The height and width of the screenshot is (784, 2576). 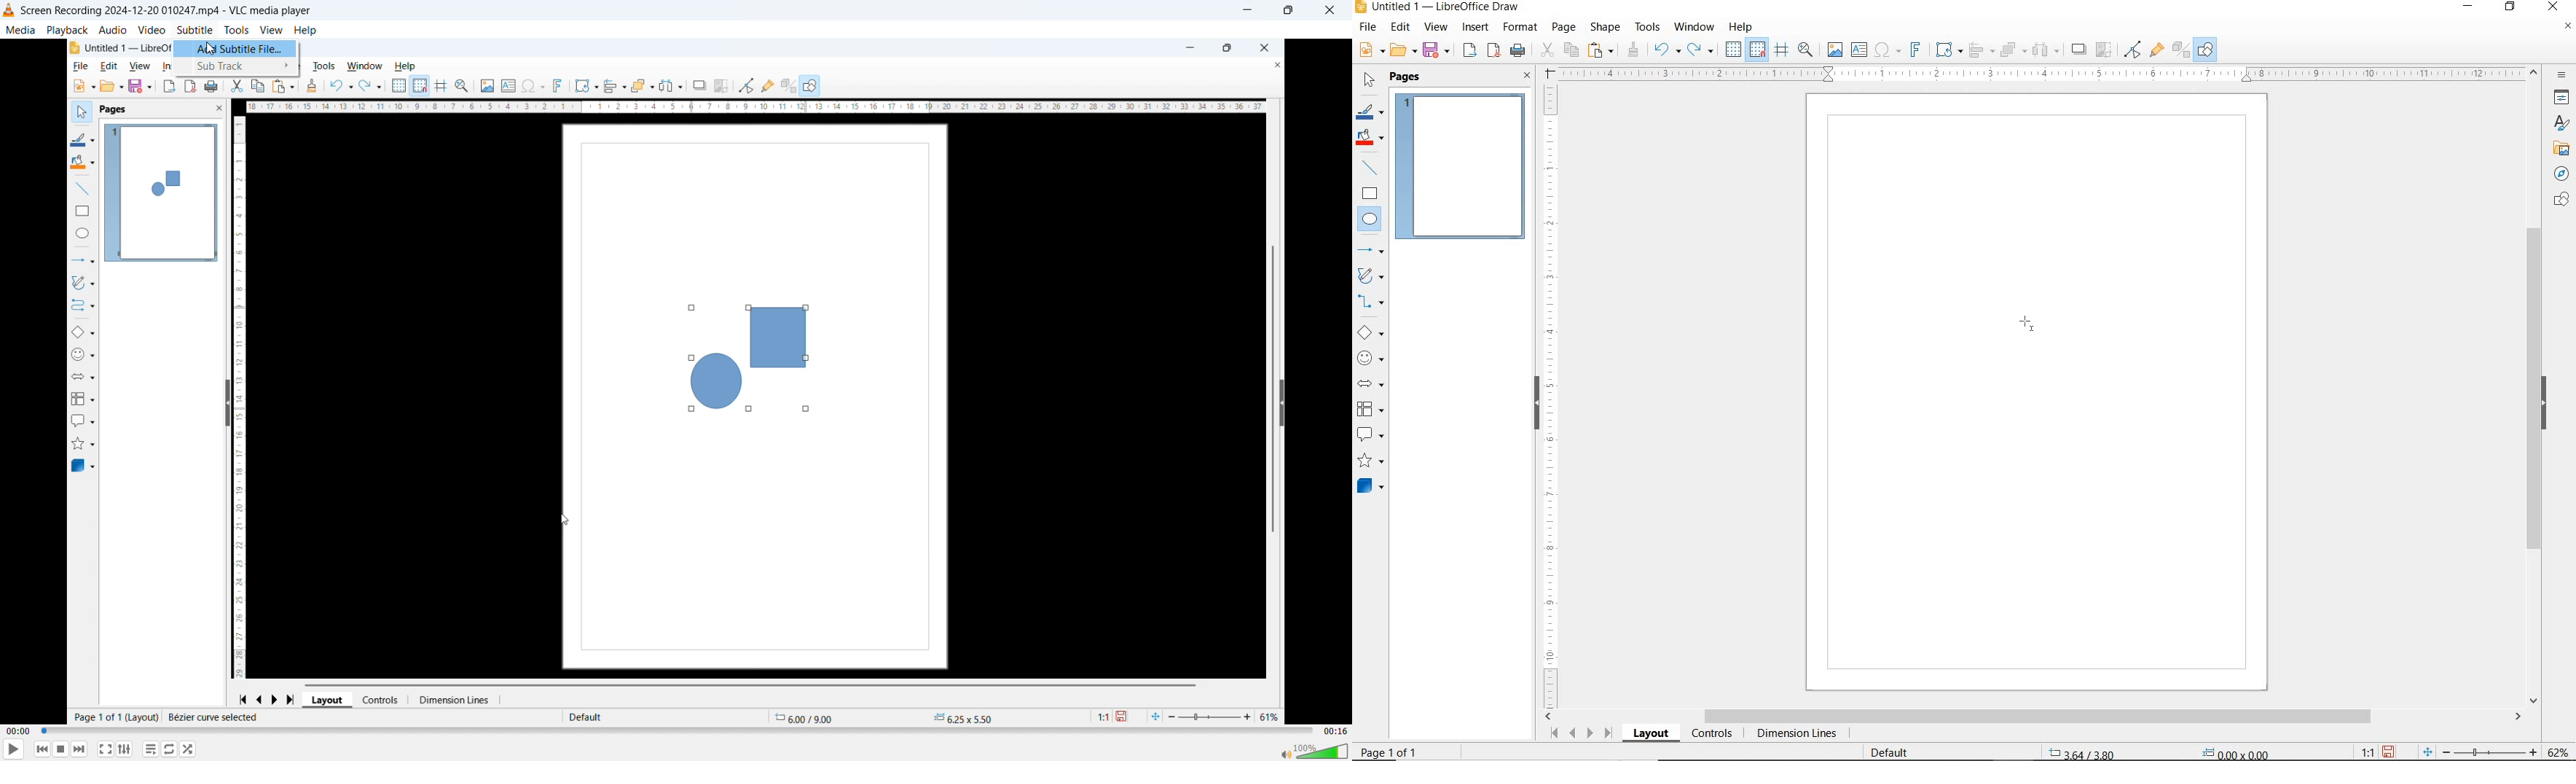 I want to click on 3d object, so click(x=84, y=466).